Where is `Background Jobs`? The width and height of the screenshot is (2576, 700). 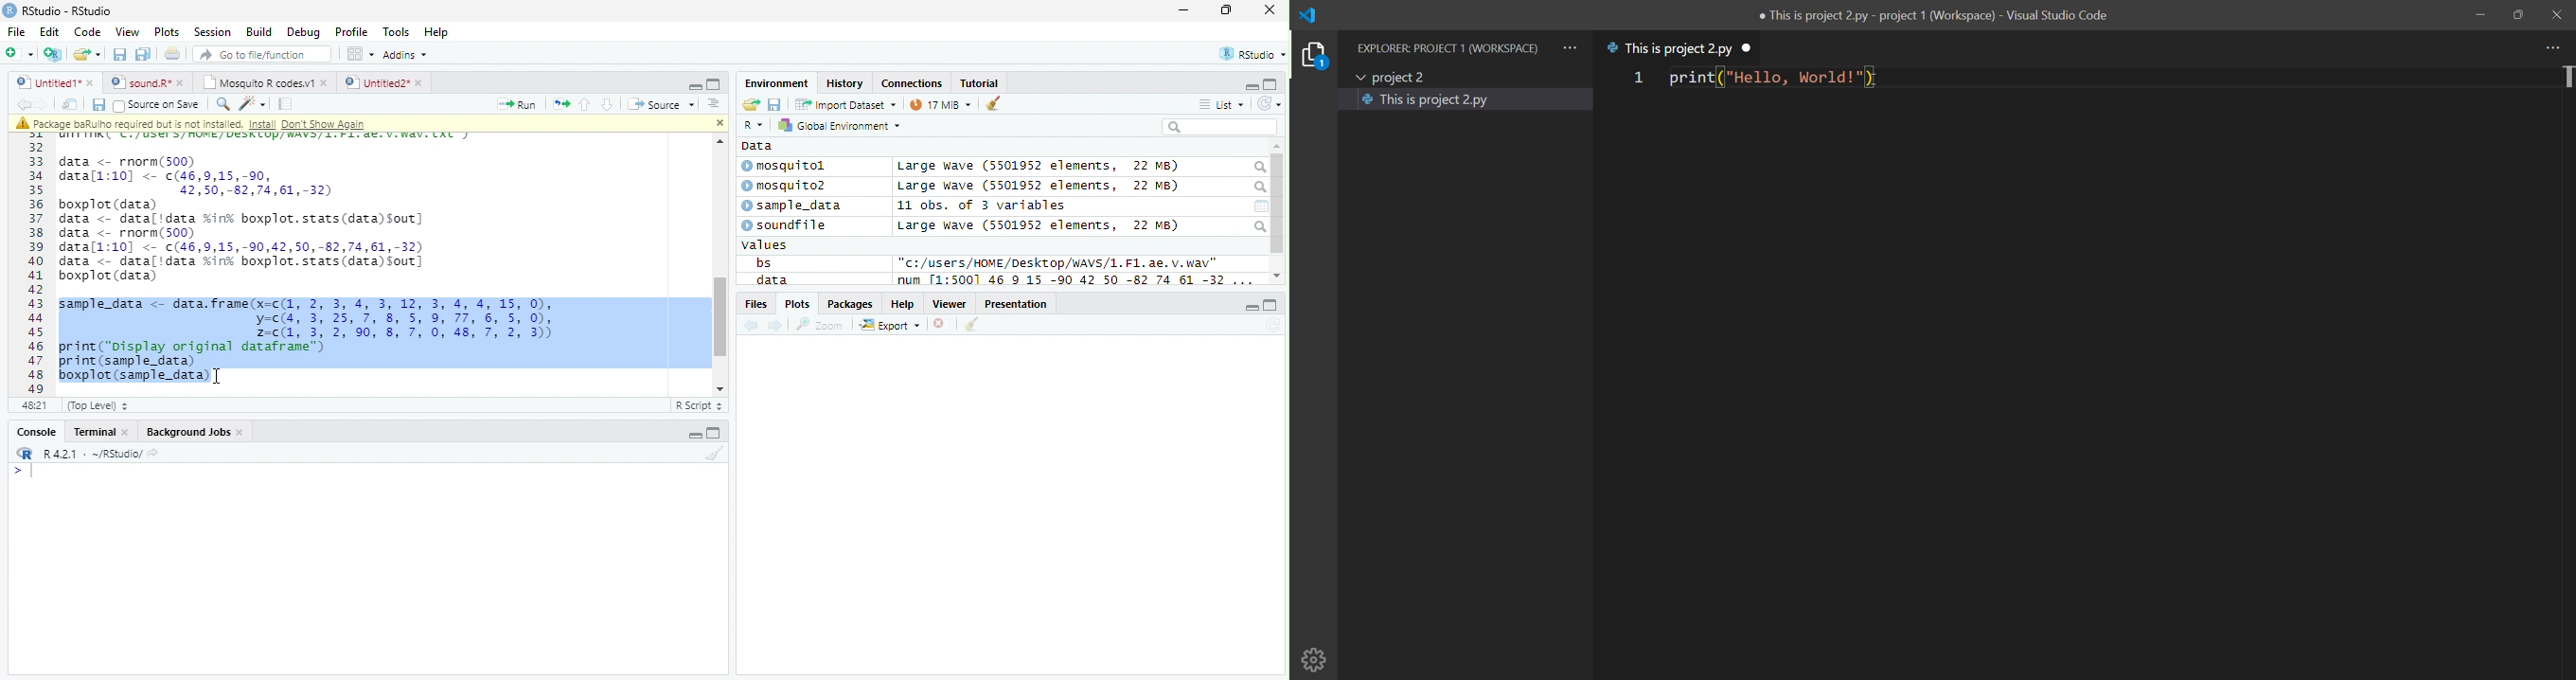 Background Jobs is located at coordinates (193, 432).